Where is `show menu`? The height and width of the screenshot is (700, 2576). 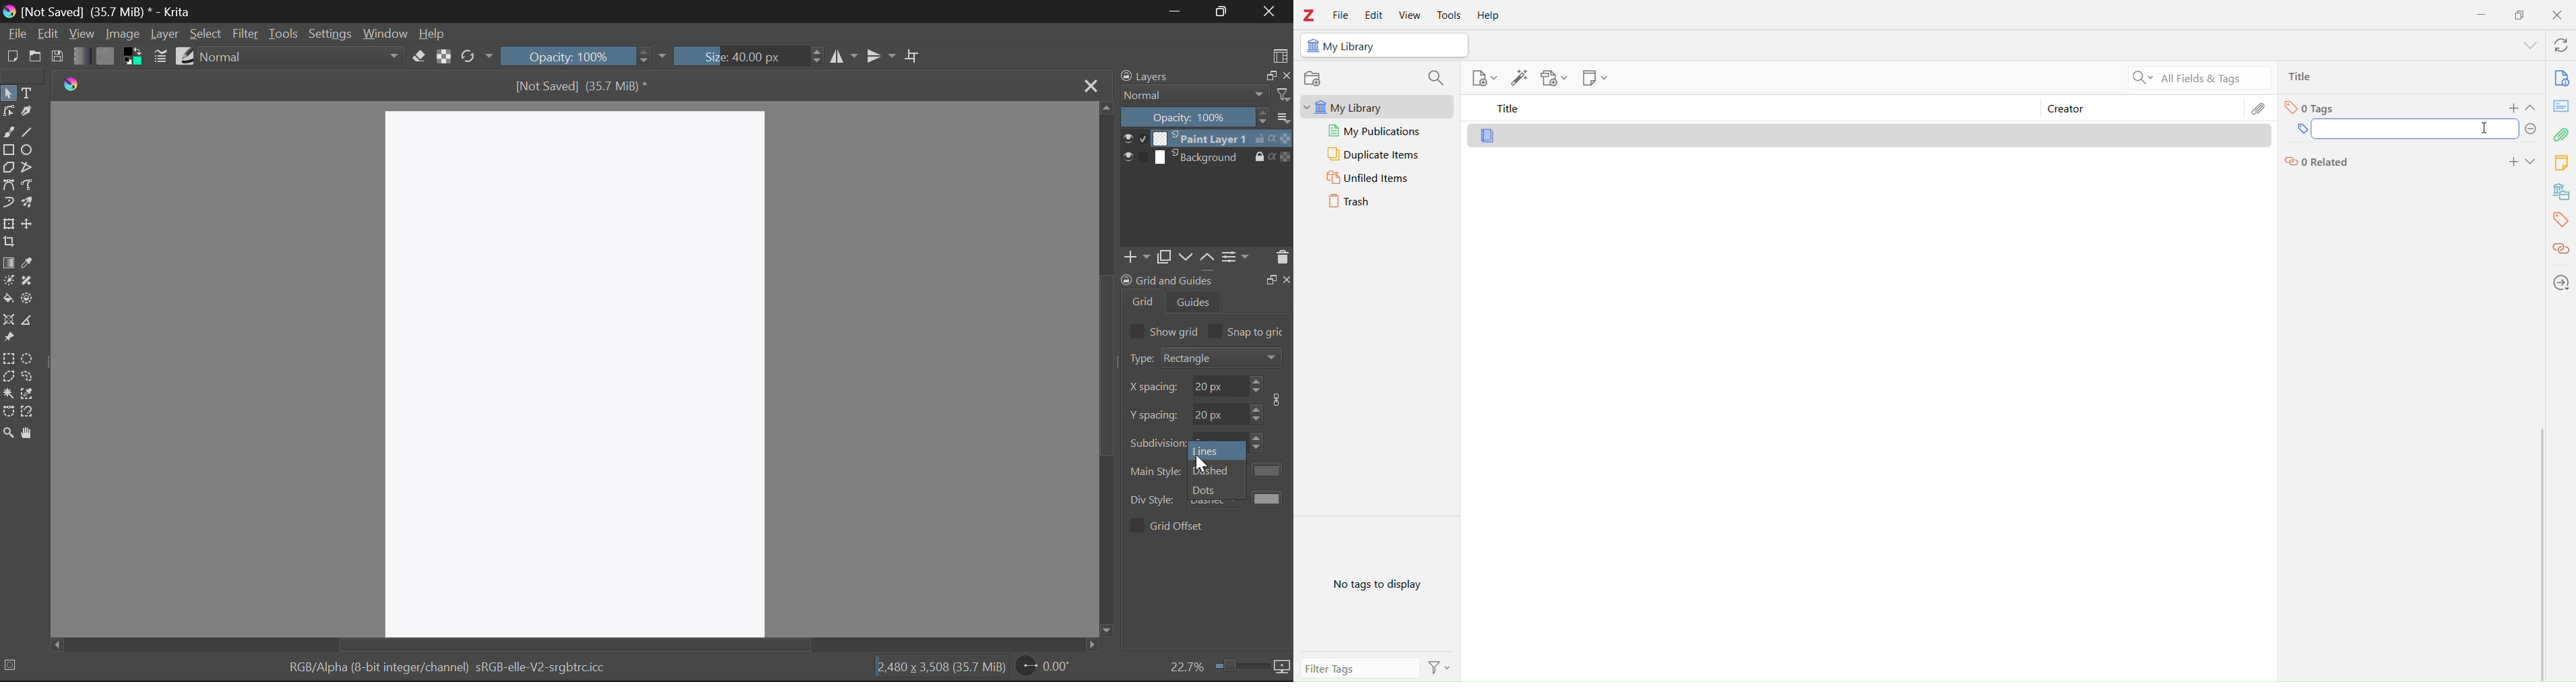
show menu is located at coordinates (2518, 49).